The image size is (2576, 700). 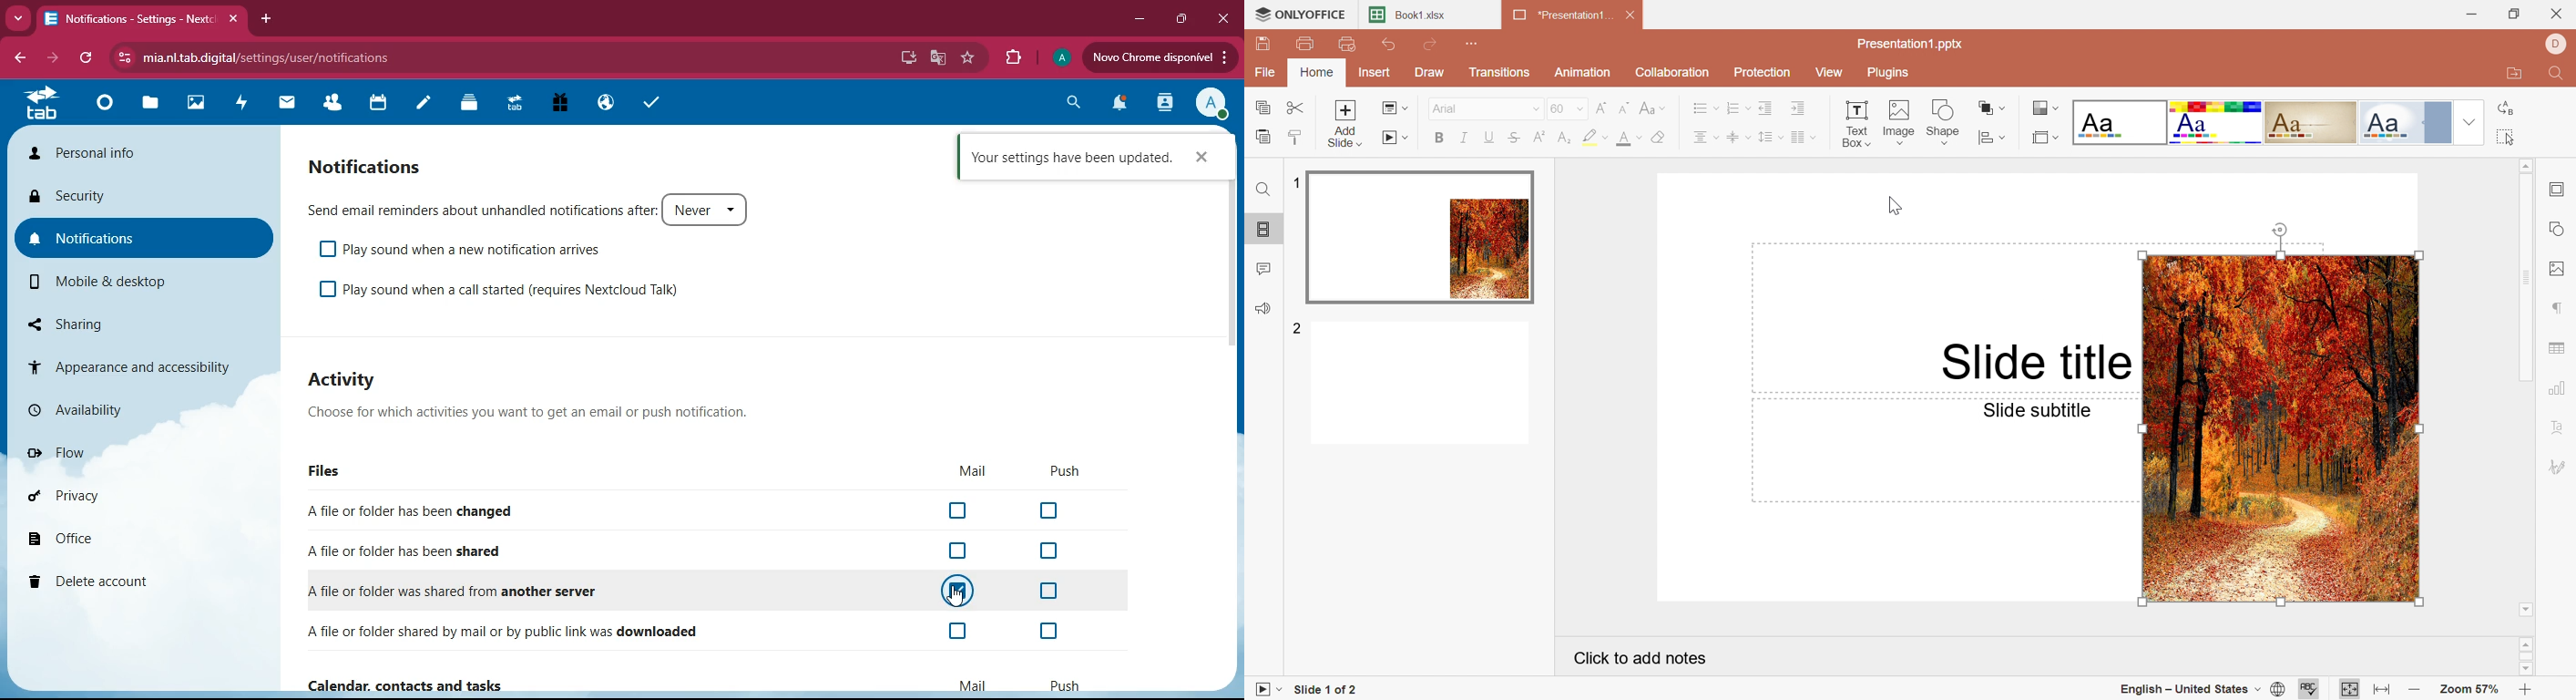 I want to click on Check Spelling, so click(x=2310, y=688).